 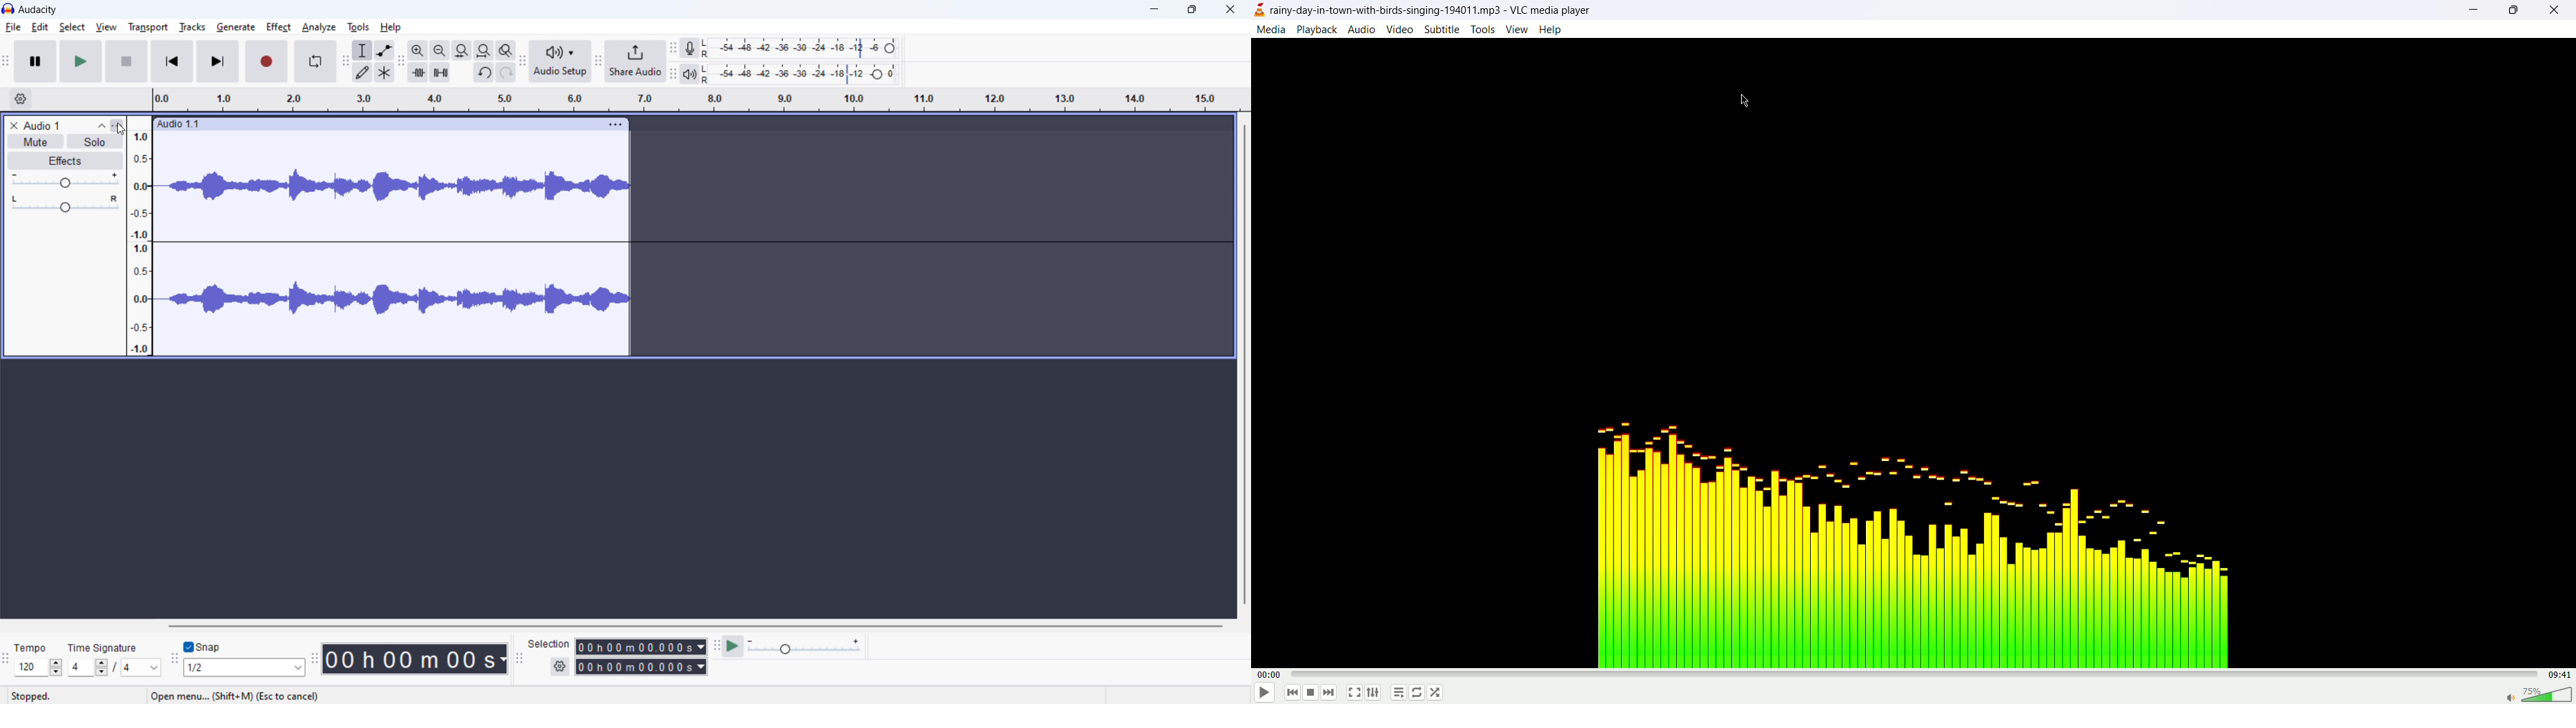 I want to click on select snapping, so click(x=244, y=667).